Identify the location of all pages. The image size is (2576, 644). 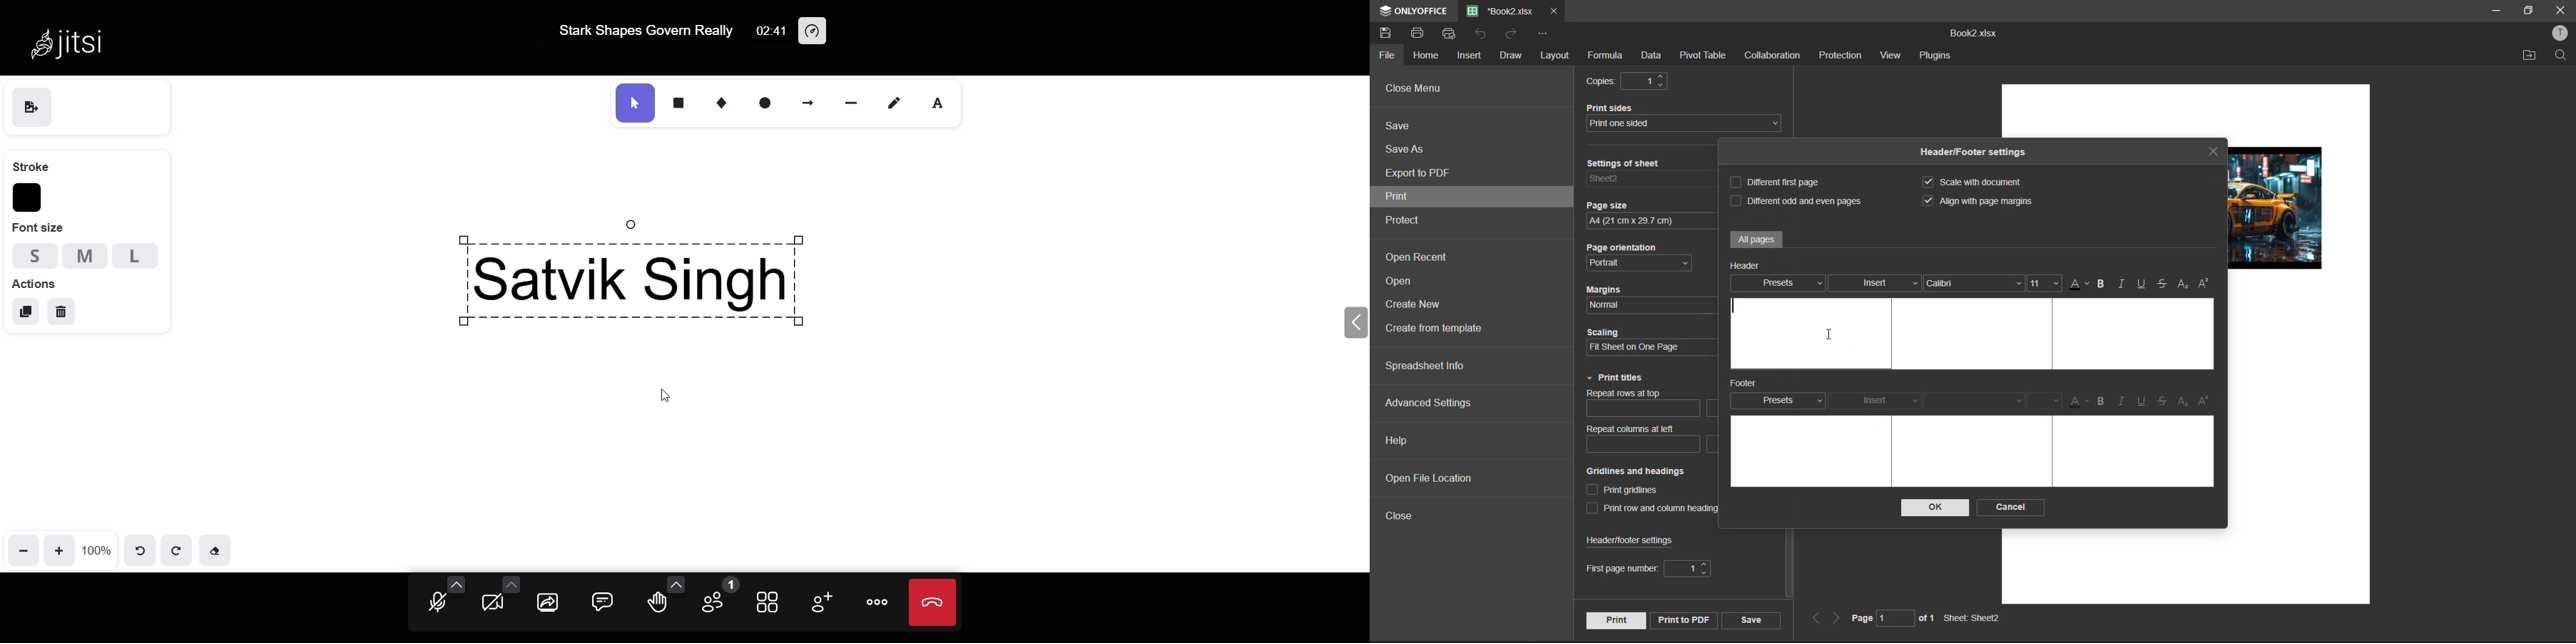
(1757, 239).